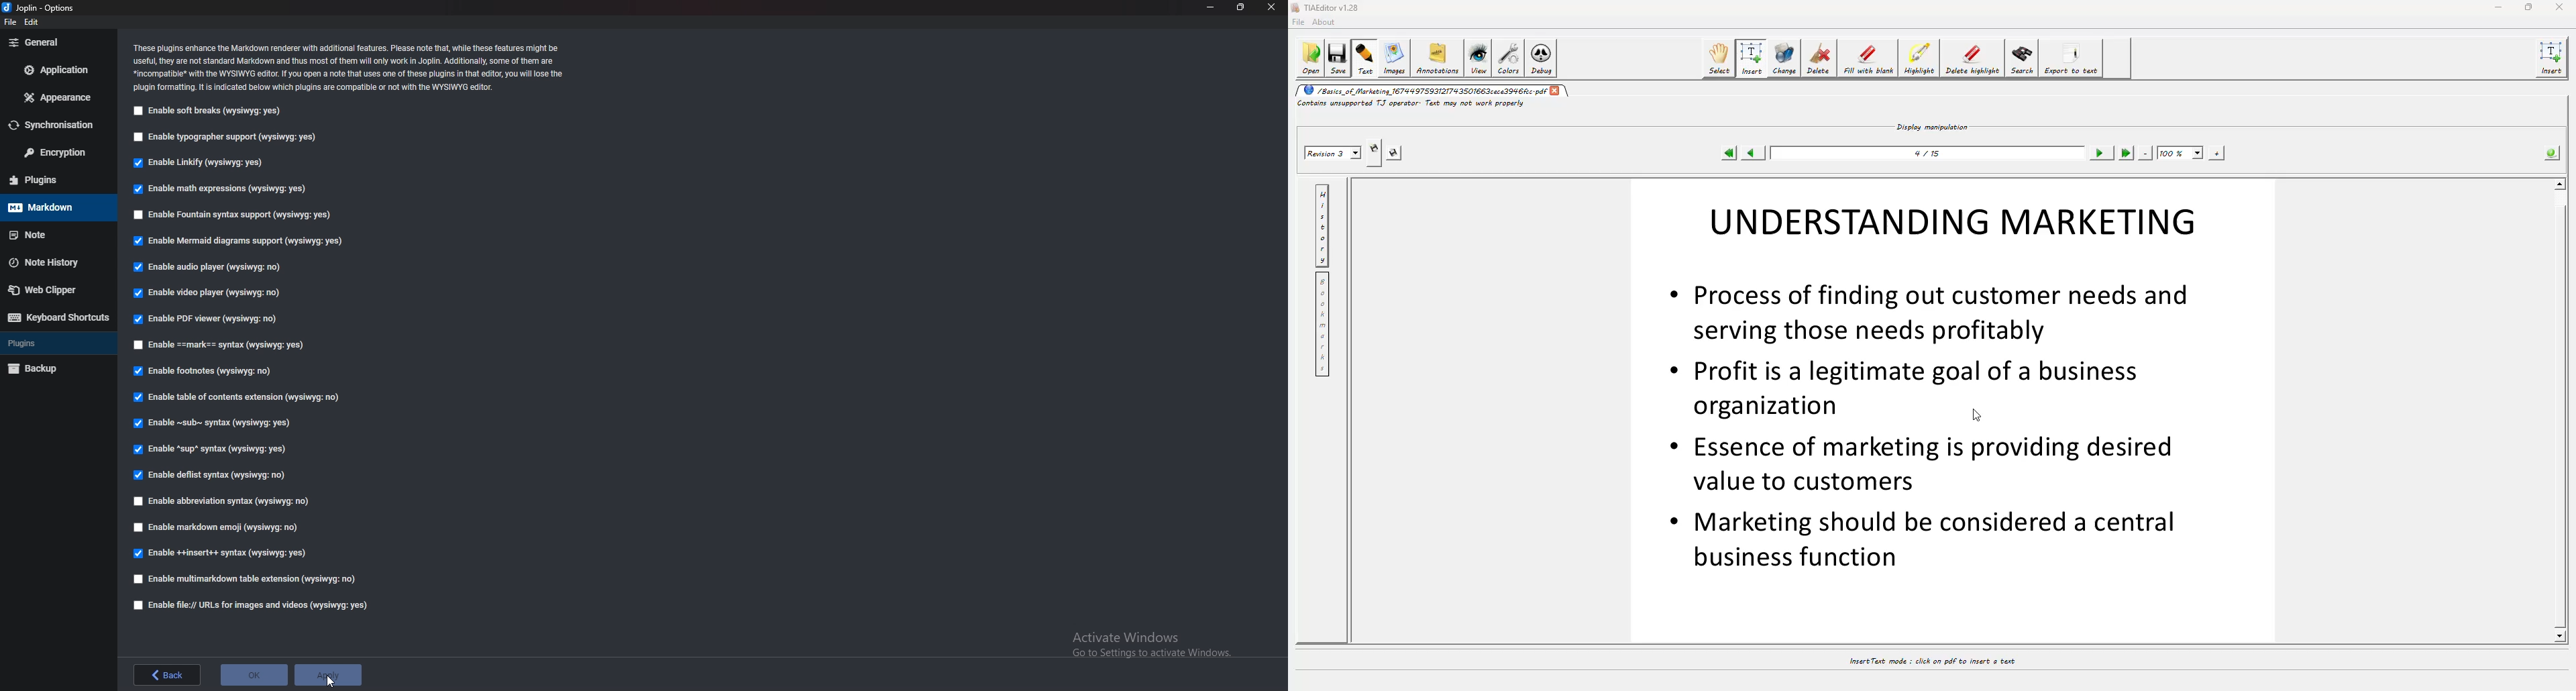 This screenshot has width=2576, height=700. Describe the element at coordinates (53, 235) in the screenshot. I see `note` at that location.